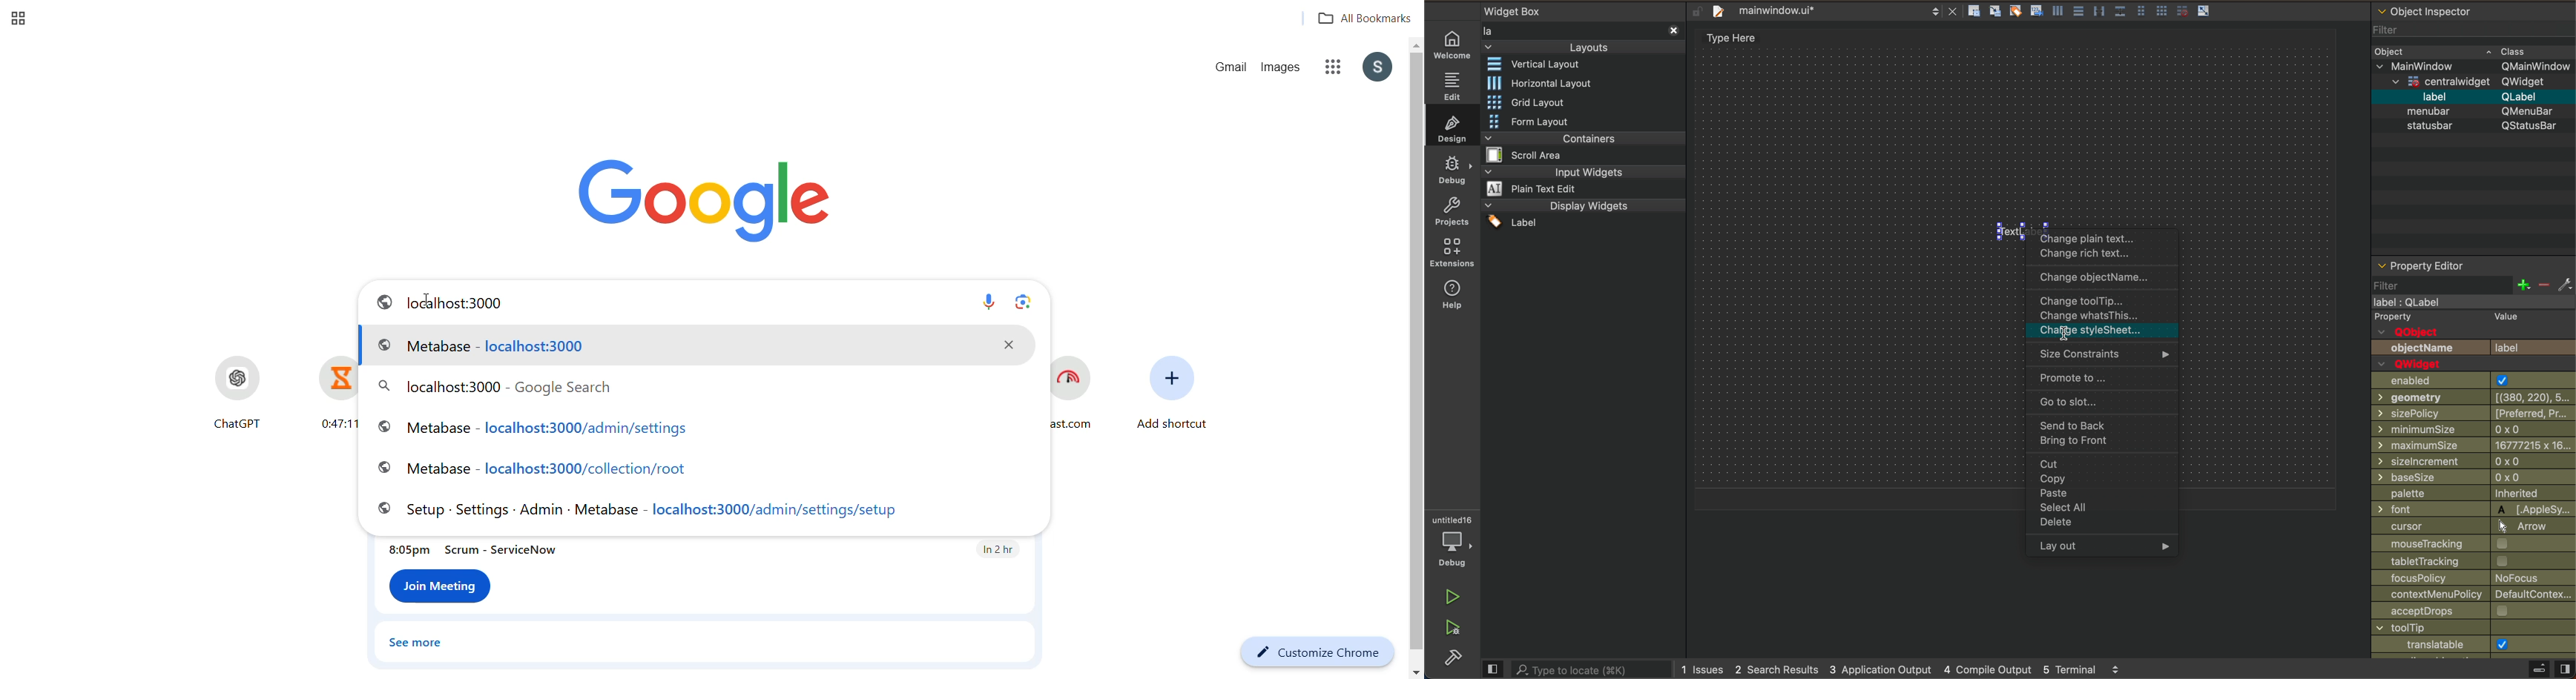  What do you see at coordinates (1314, 652) in the screenshot?
I see `customize chrome` at bounding box center [1314, 652].